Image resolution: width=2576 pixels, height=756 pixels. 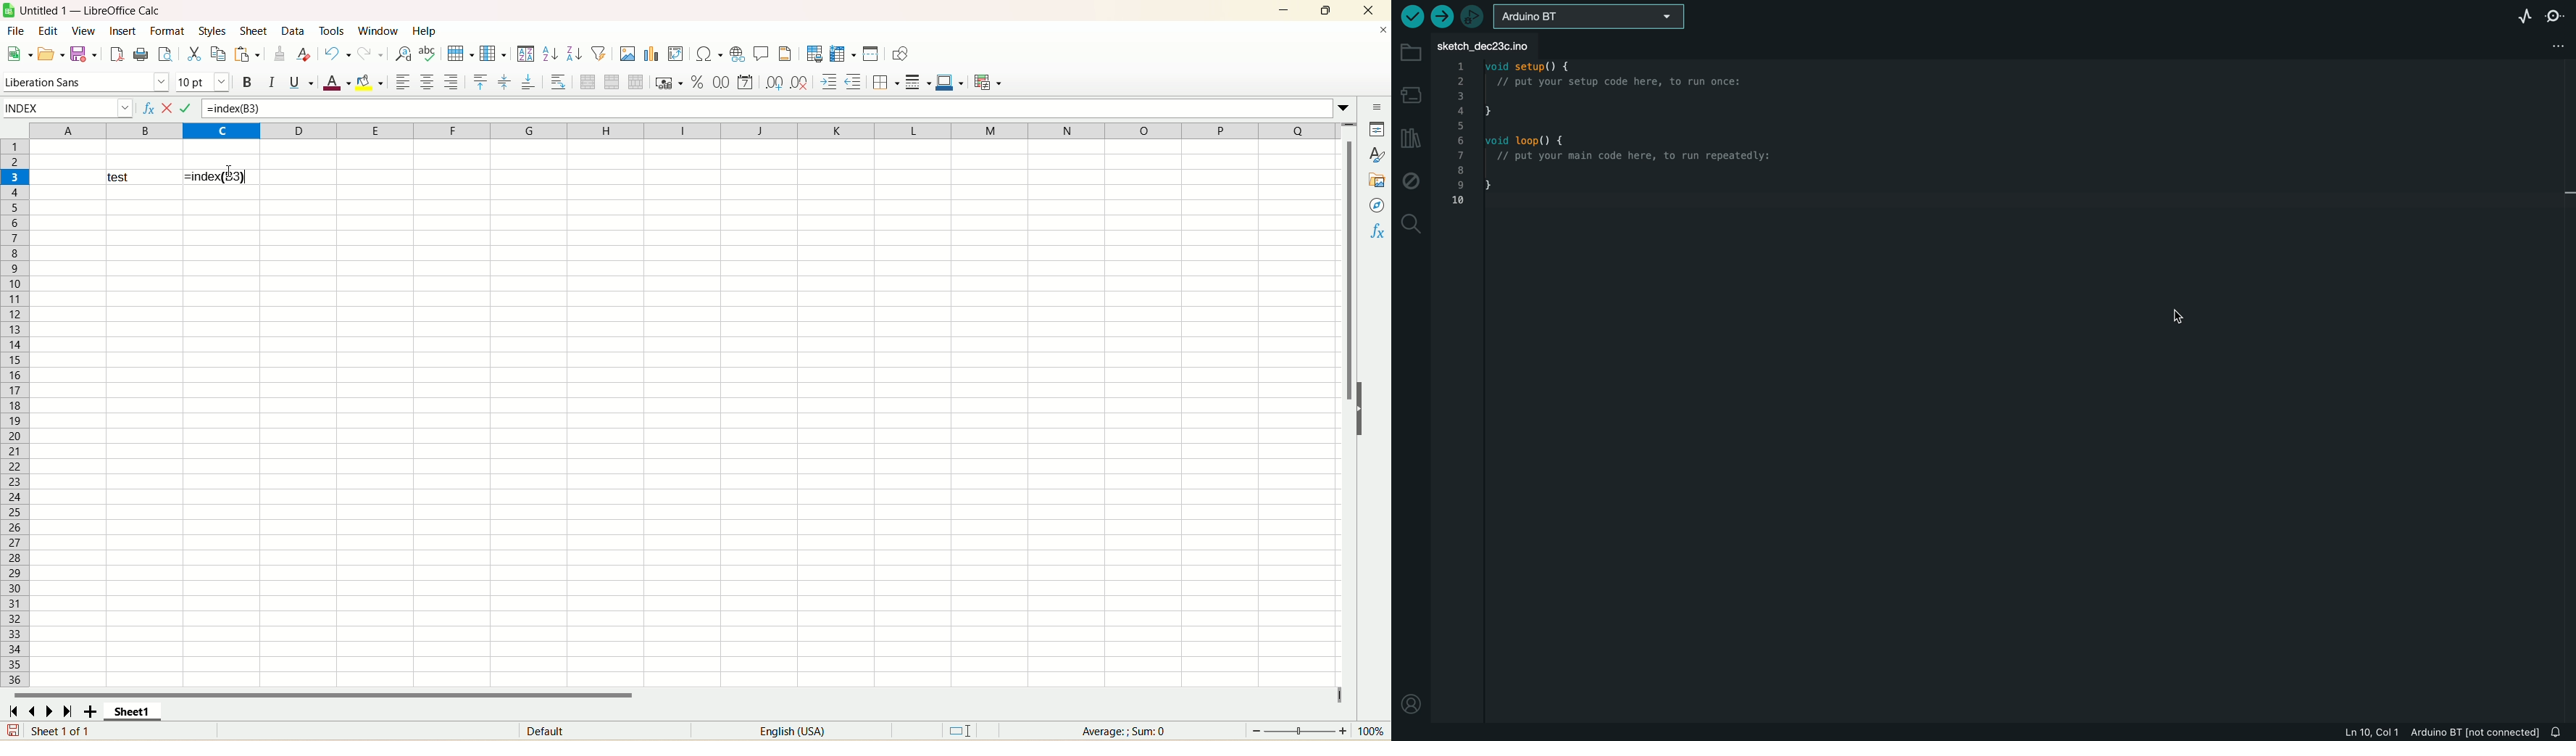 I want to click on sort ascending, so click(x=551, y=54).